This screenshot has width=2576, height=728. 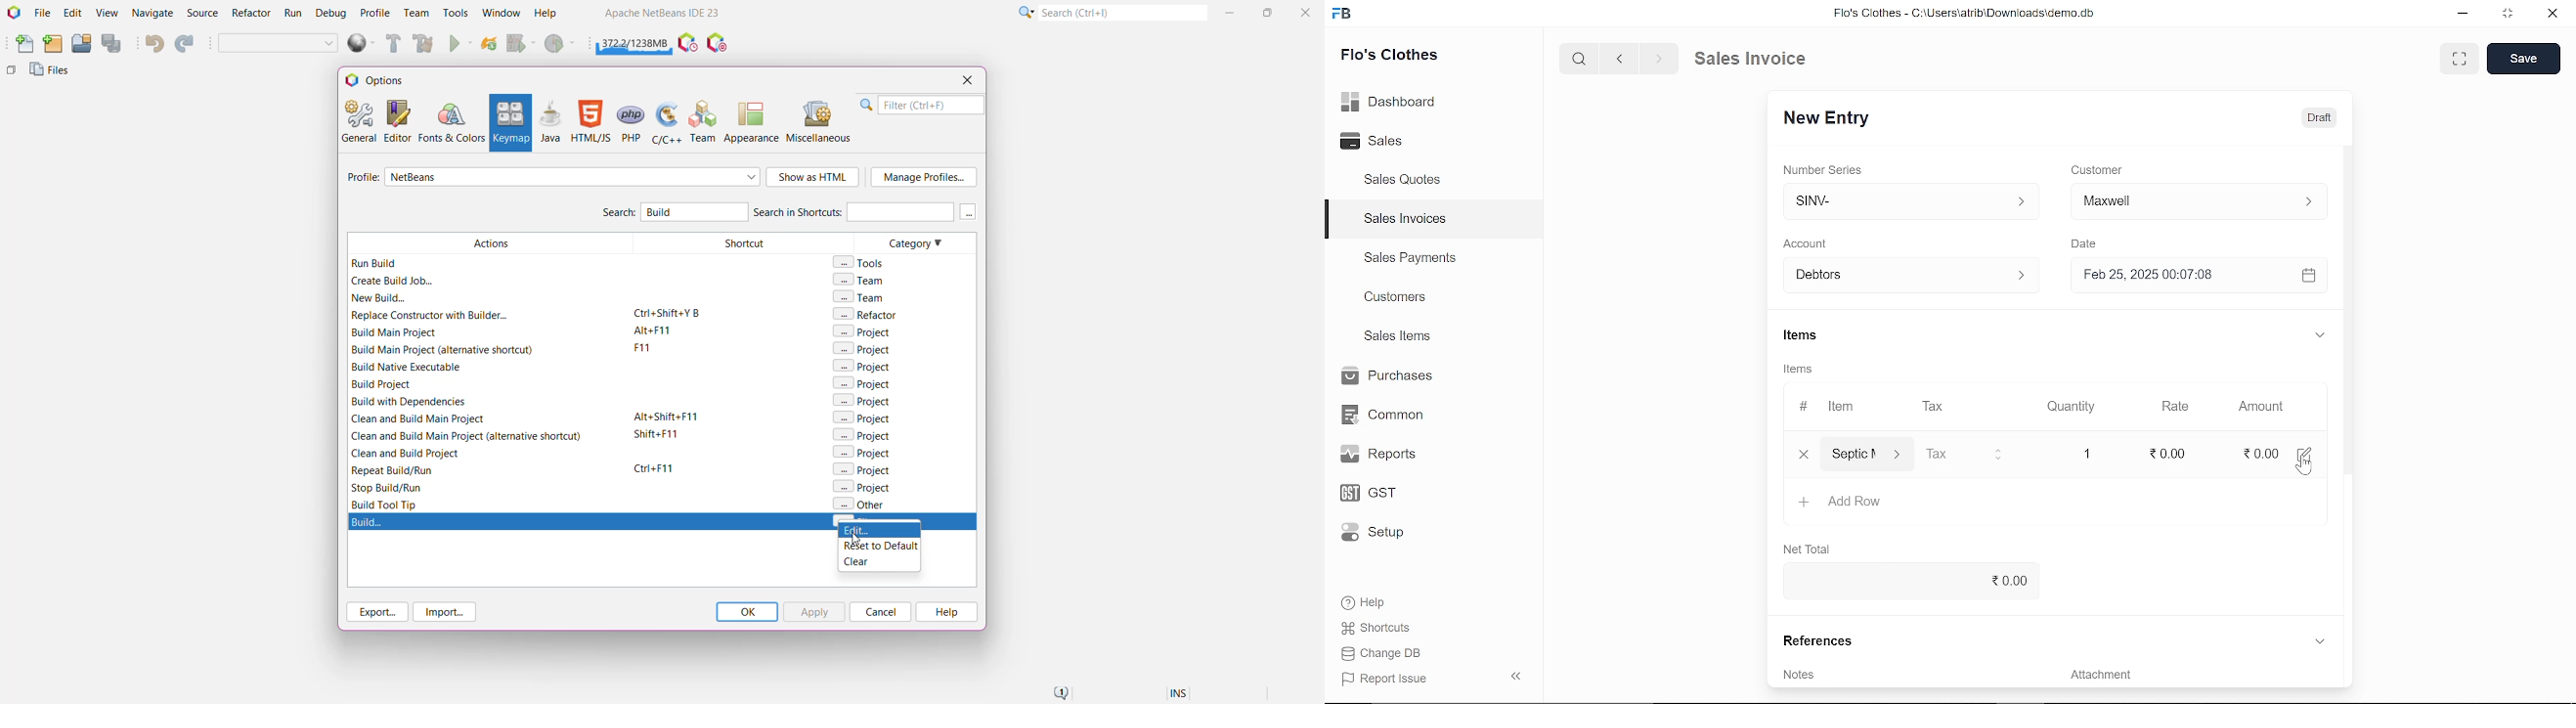 What do you see at coordinates (112, 43) in the screenshot?
I see `Save All` at bounding box center [112, 43].